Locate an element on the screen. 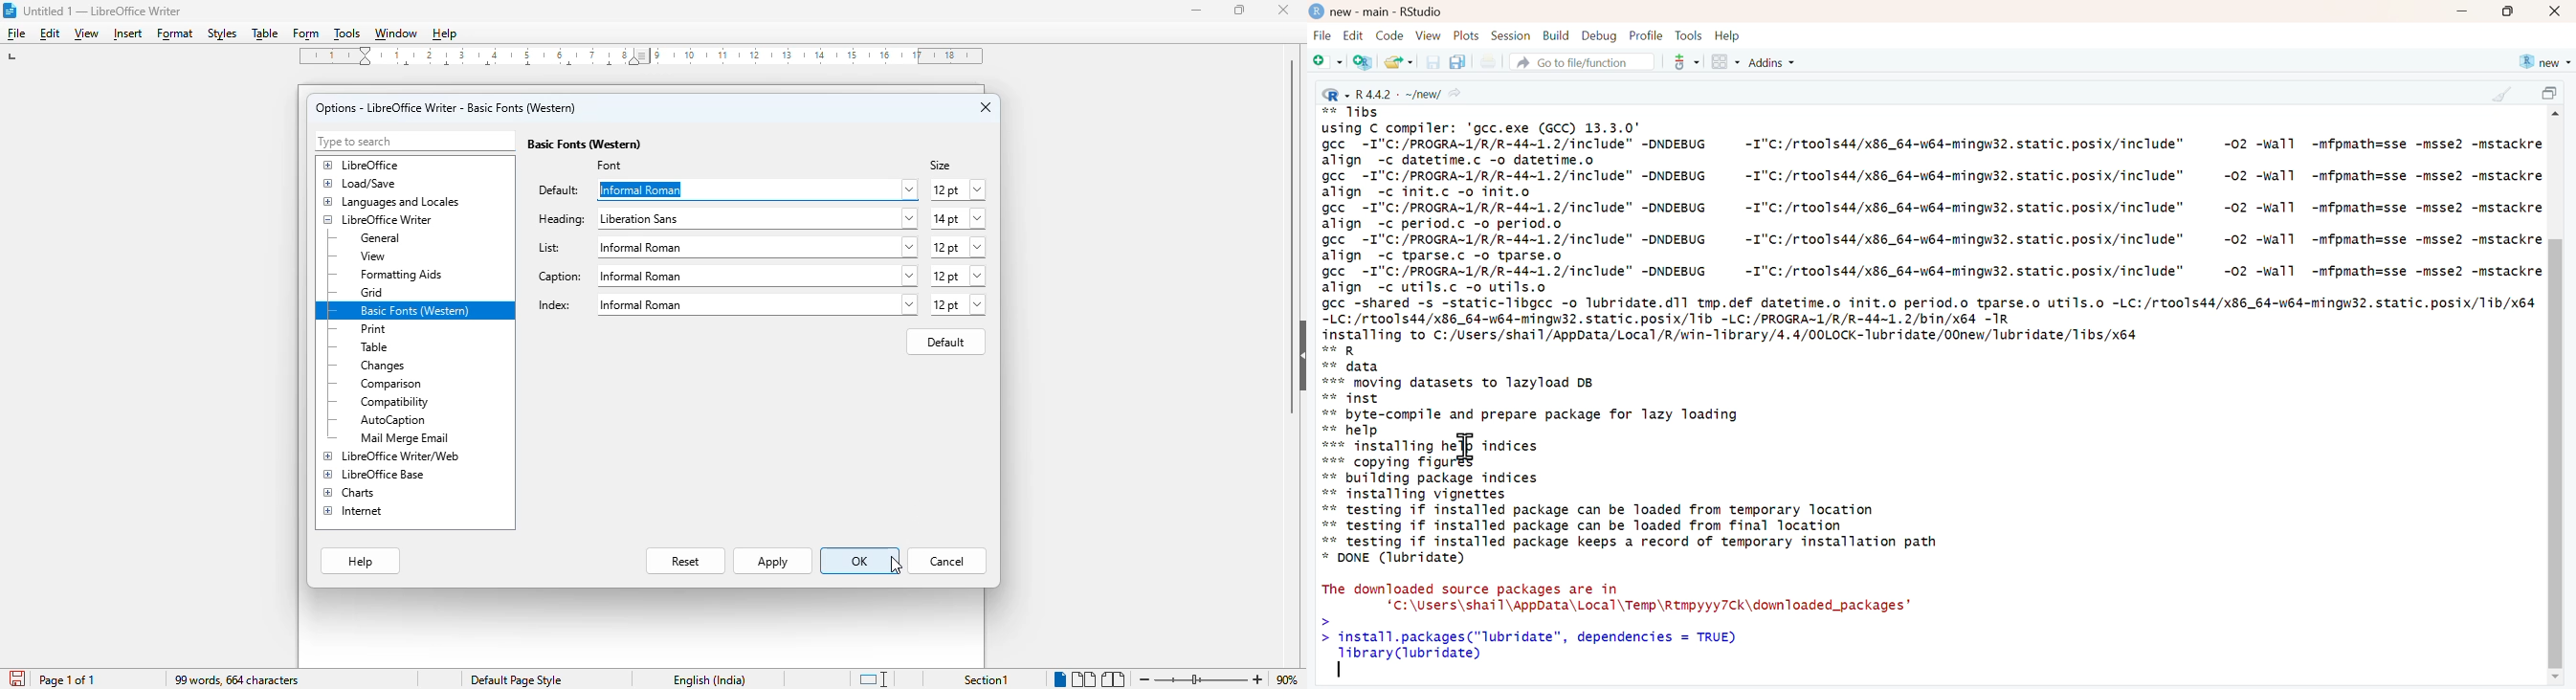  left tab stop option is located at coordinates (15, 56).